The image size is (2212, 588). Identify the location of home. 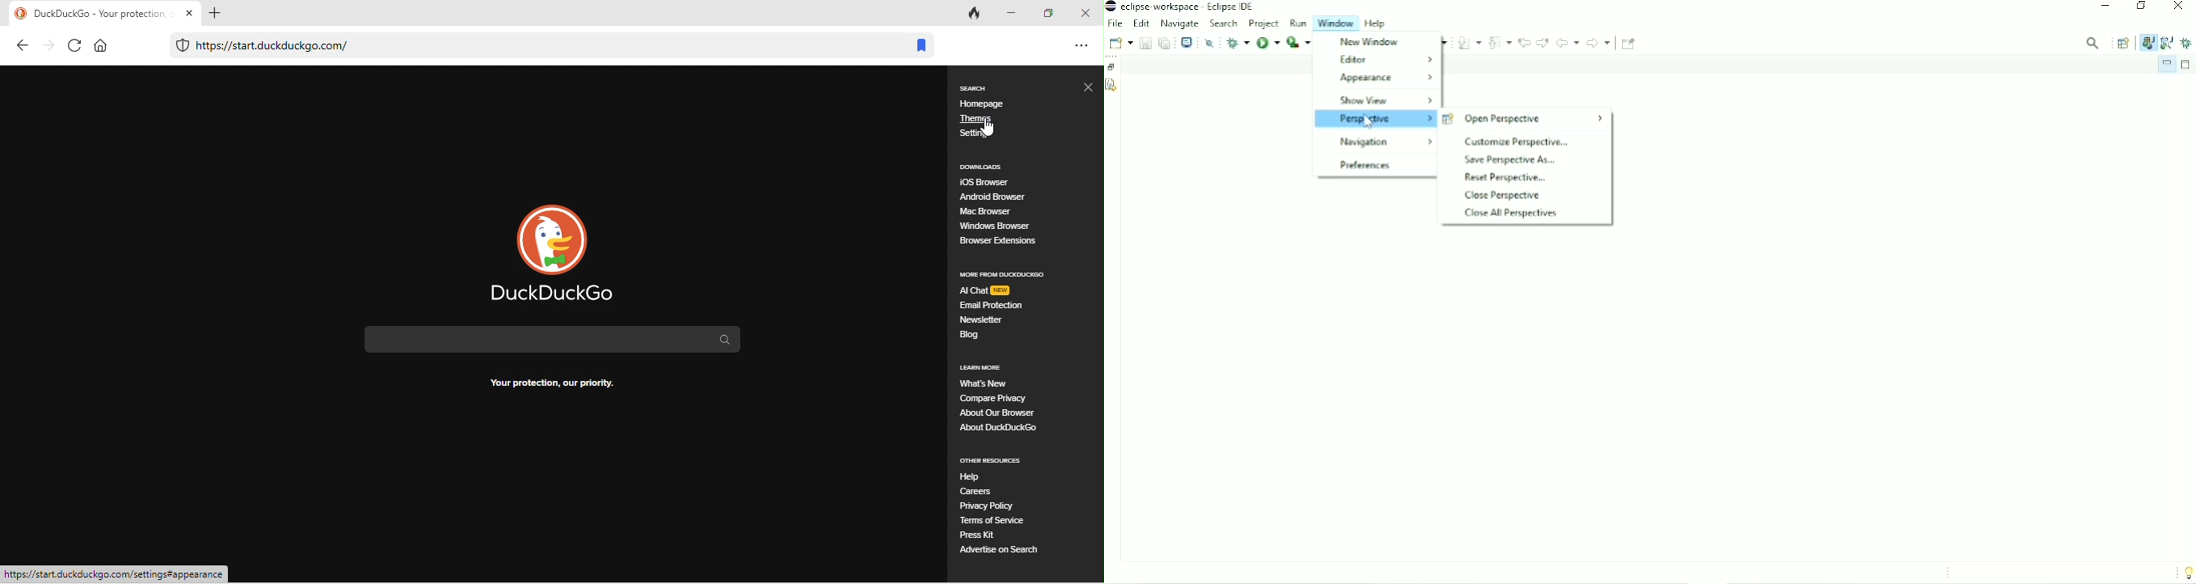
(101, 44).